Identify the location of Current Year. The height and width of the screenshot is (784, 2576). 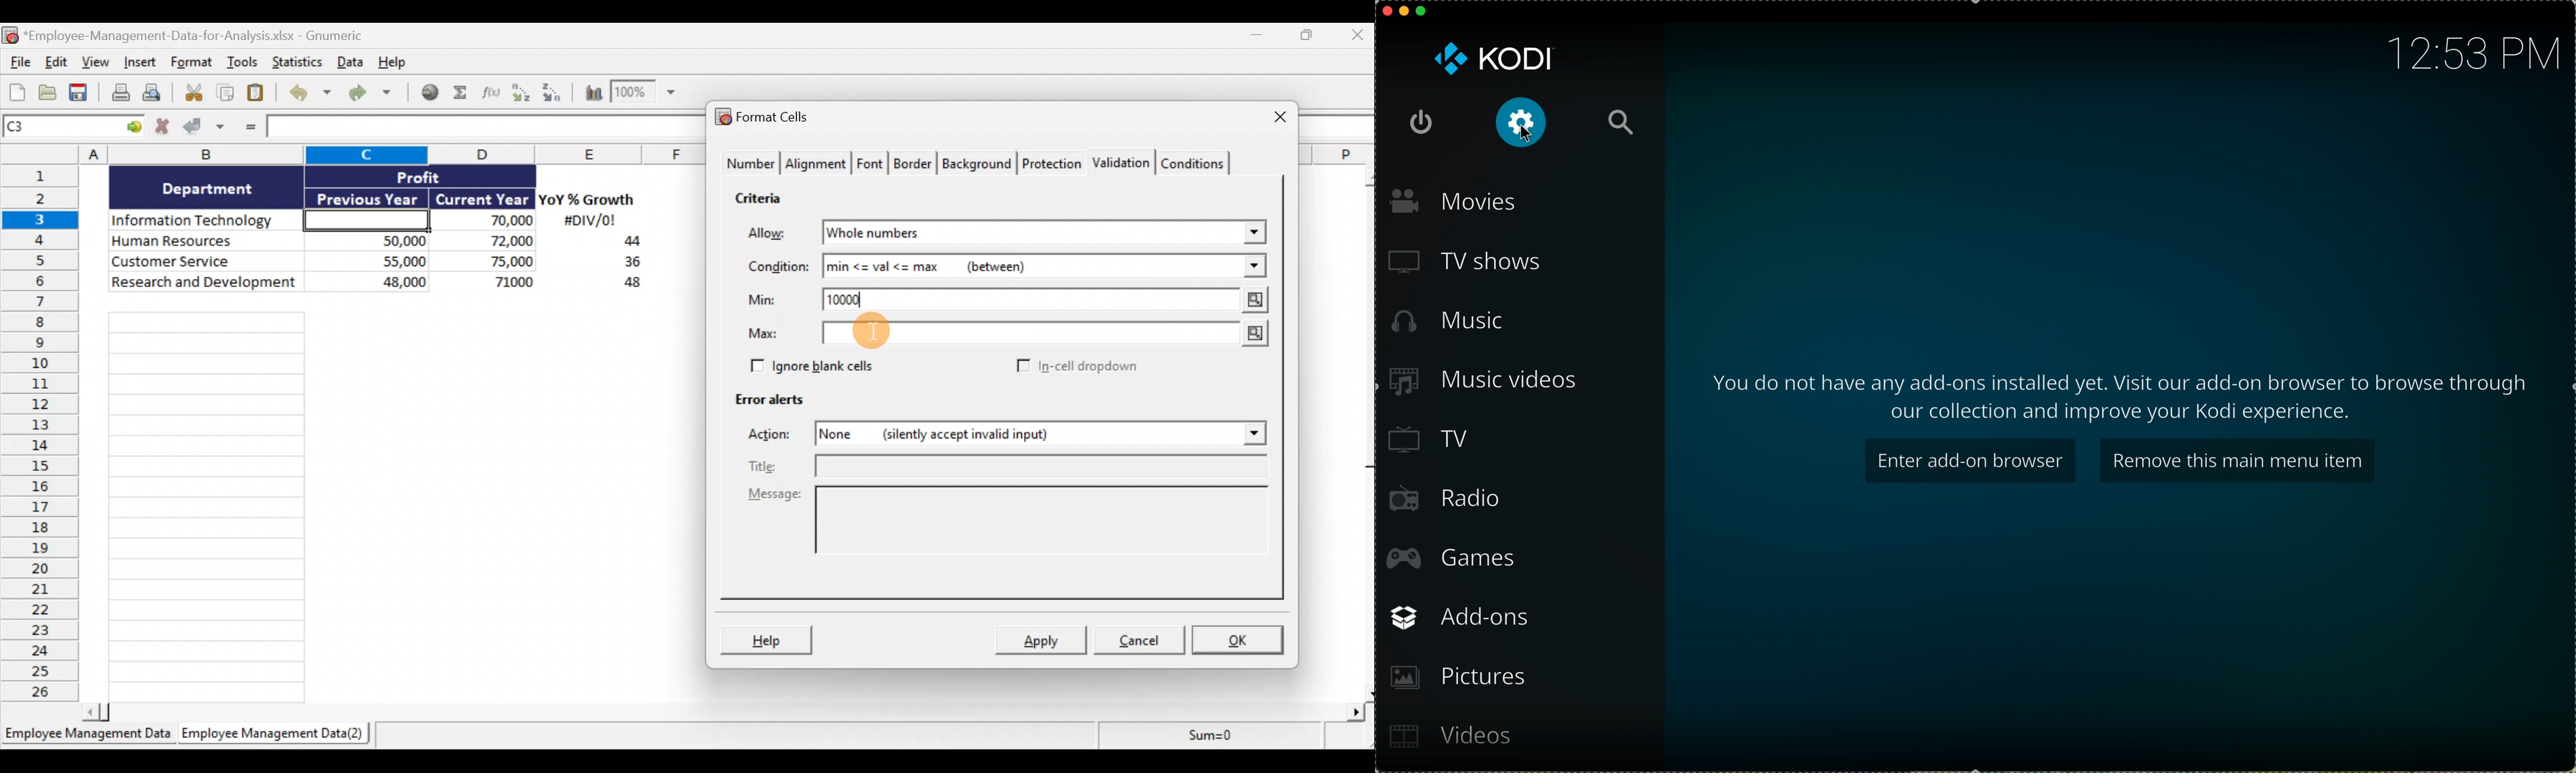
(481, 200).